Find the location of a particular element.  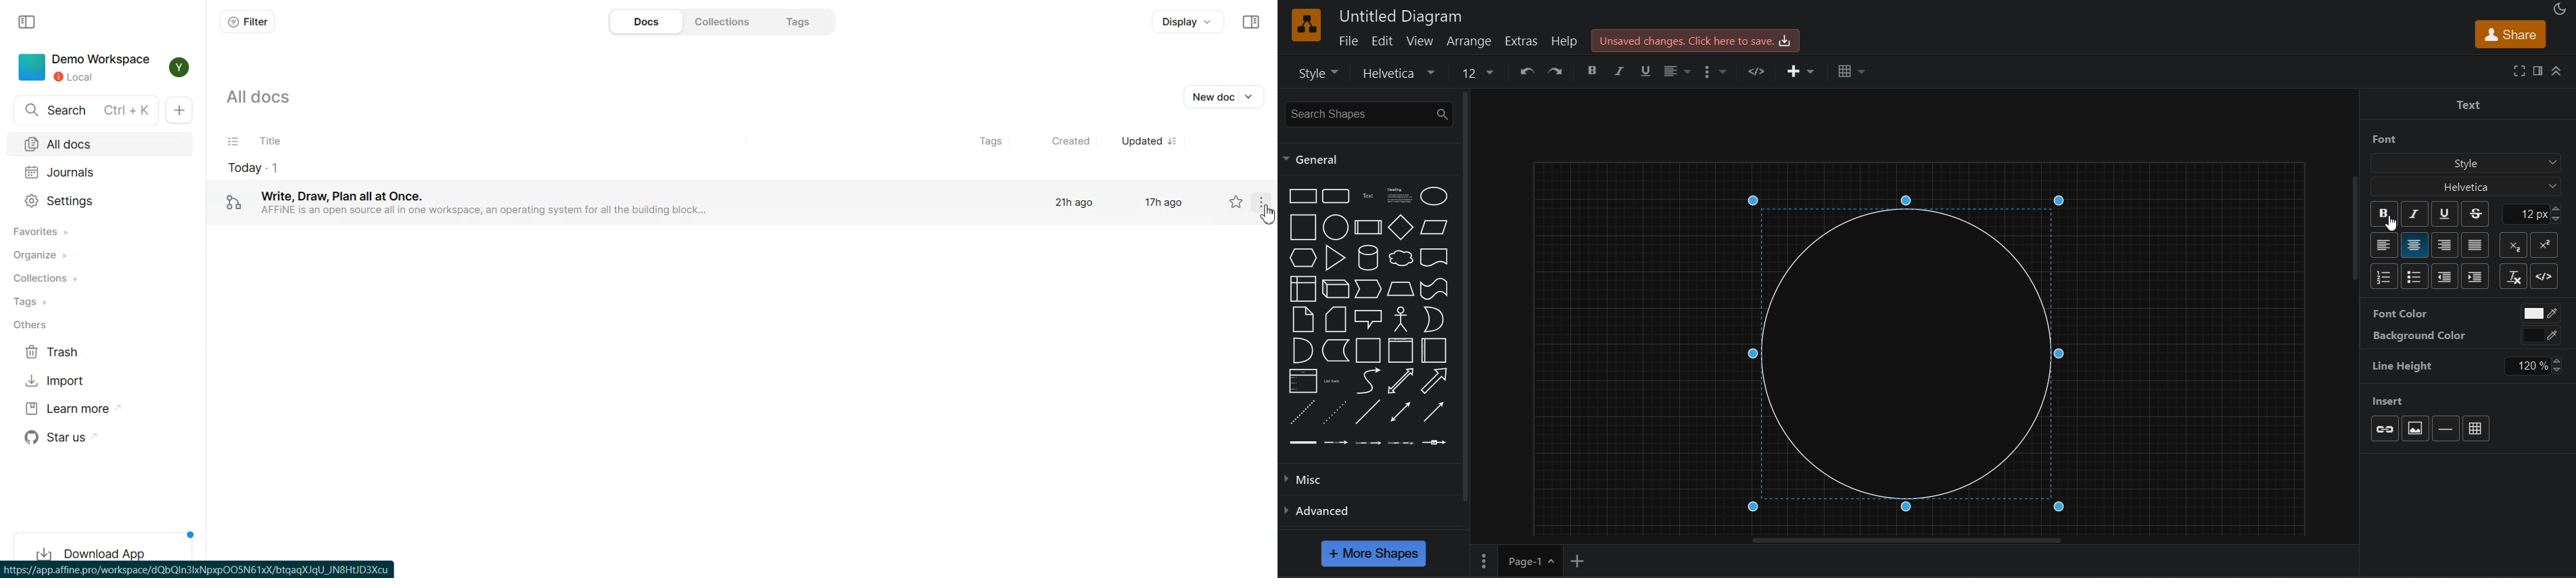

New doc is located at coordinates (1210, 97).